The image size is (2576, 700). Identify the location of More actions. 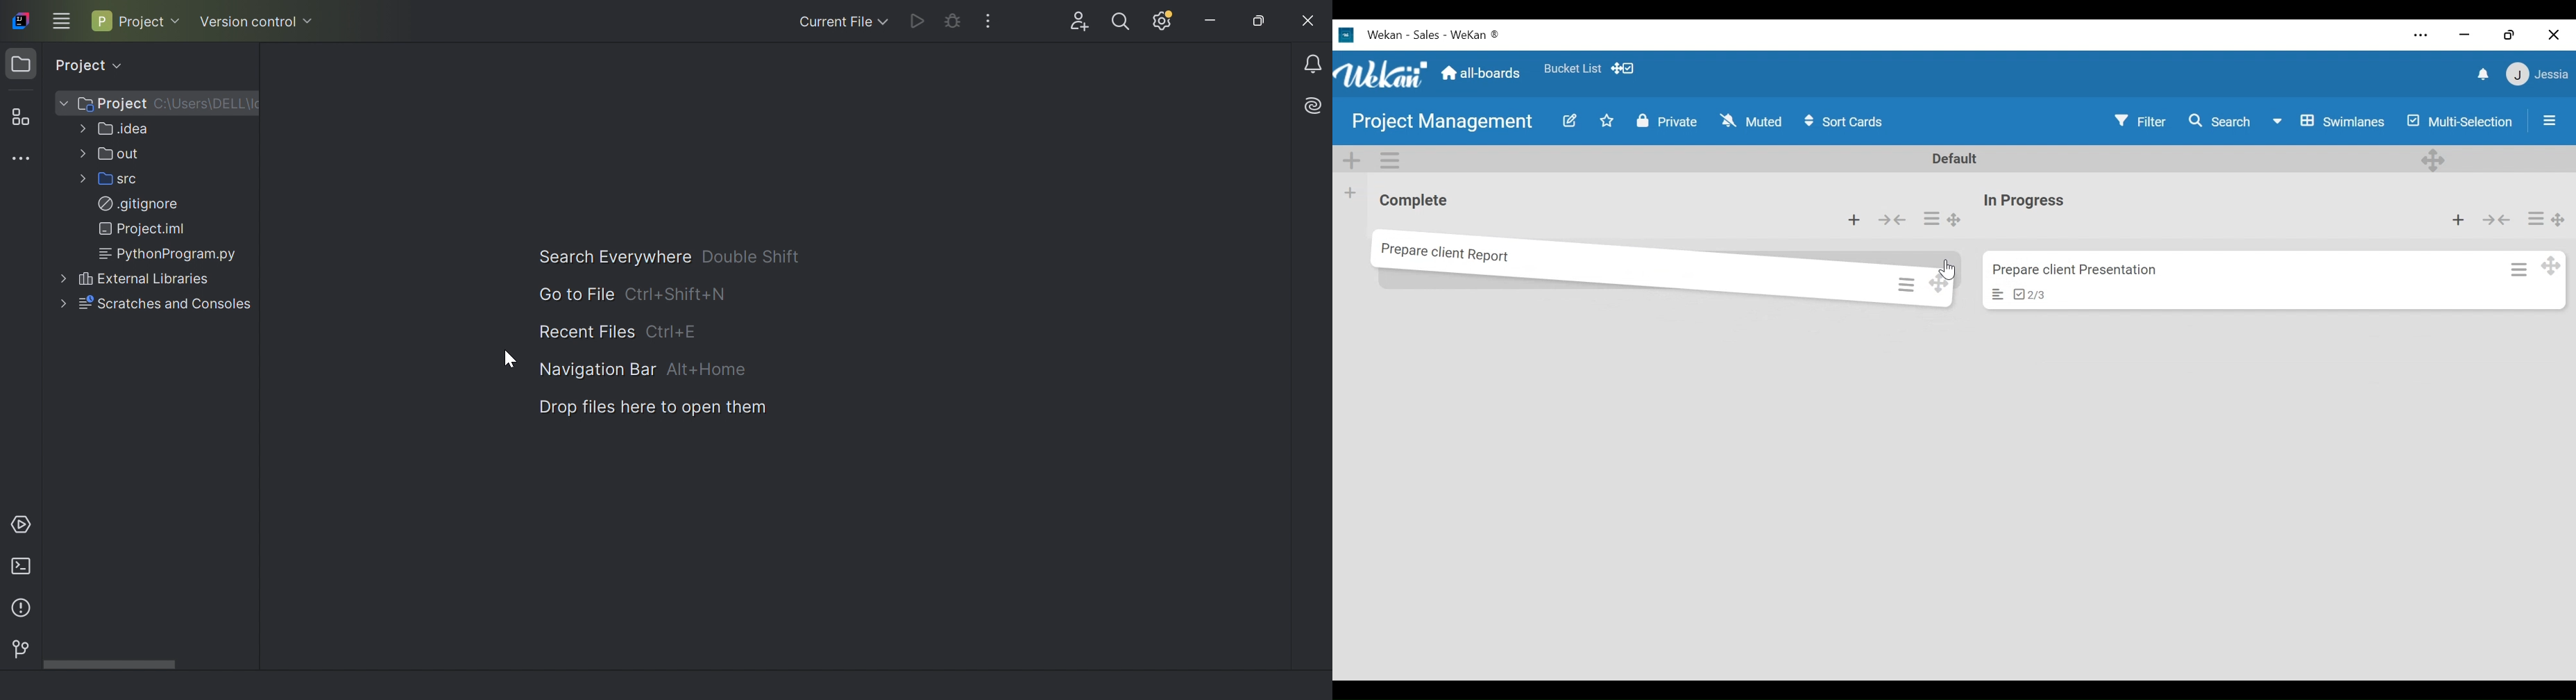
(989, 20).